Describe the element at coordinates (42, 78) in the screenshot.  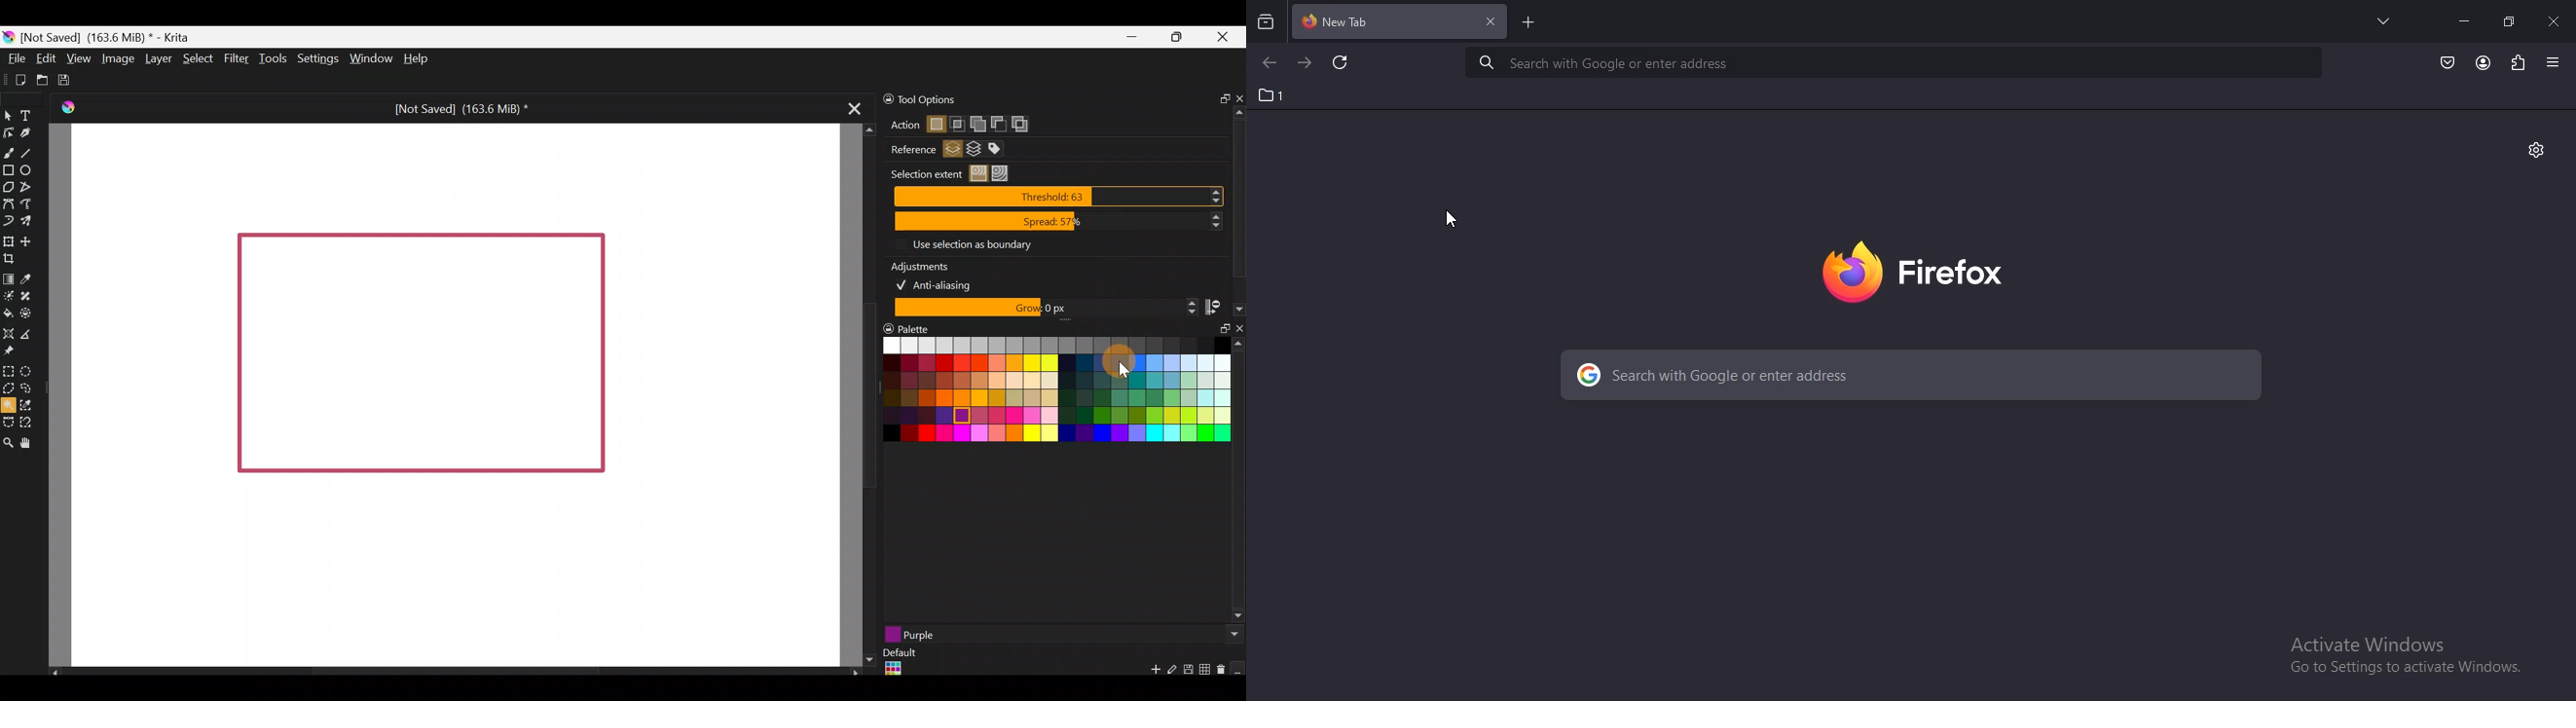
I see `Open an existing document` at that location.